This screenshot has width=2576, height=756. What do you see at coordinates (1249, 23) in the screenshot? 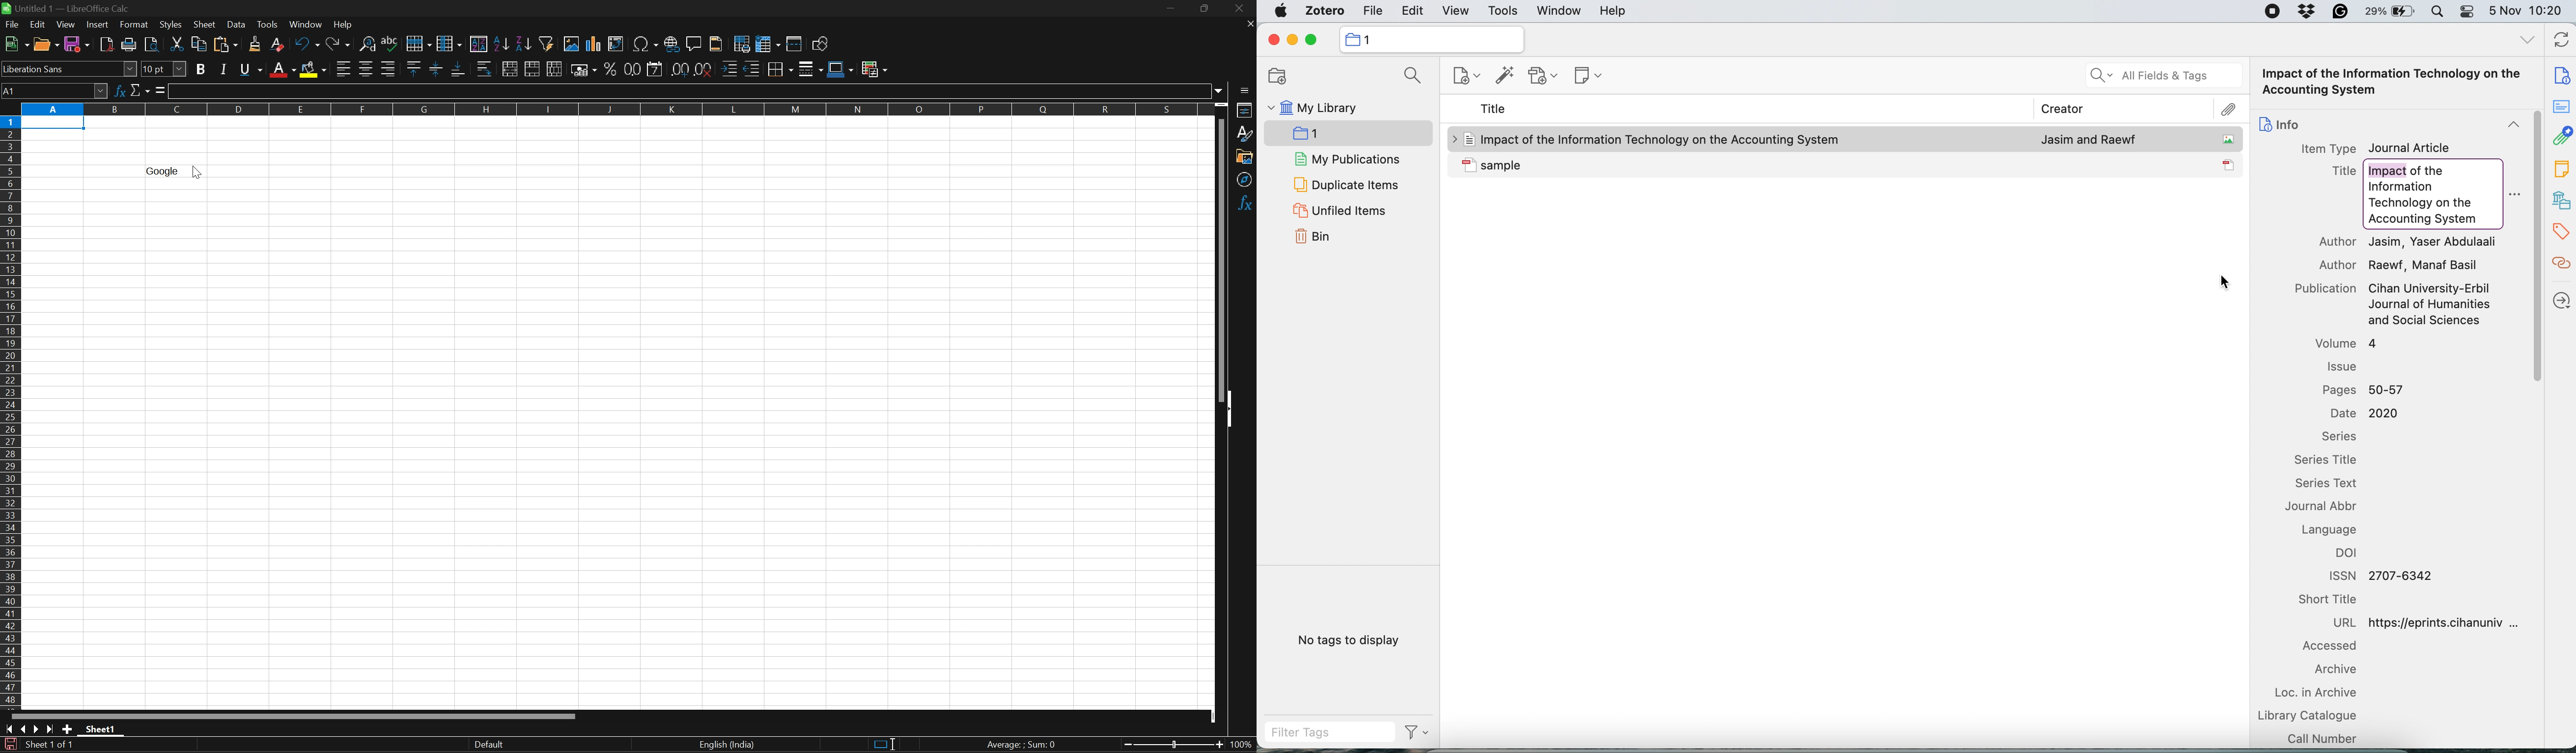
I see `Close document` at bounding box center [1249, 23].